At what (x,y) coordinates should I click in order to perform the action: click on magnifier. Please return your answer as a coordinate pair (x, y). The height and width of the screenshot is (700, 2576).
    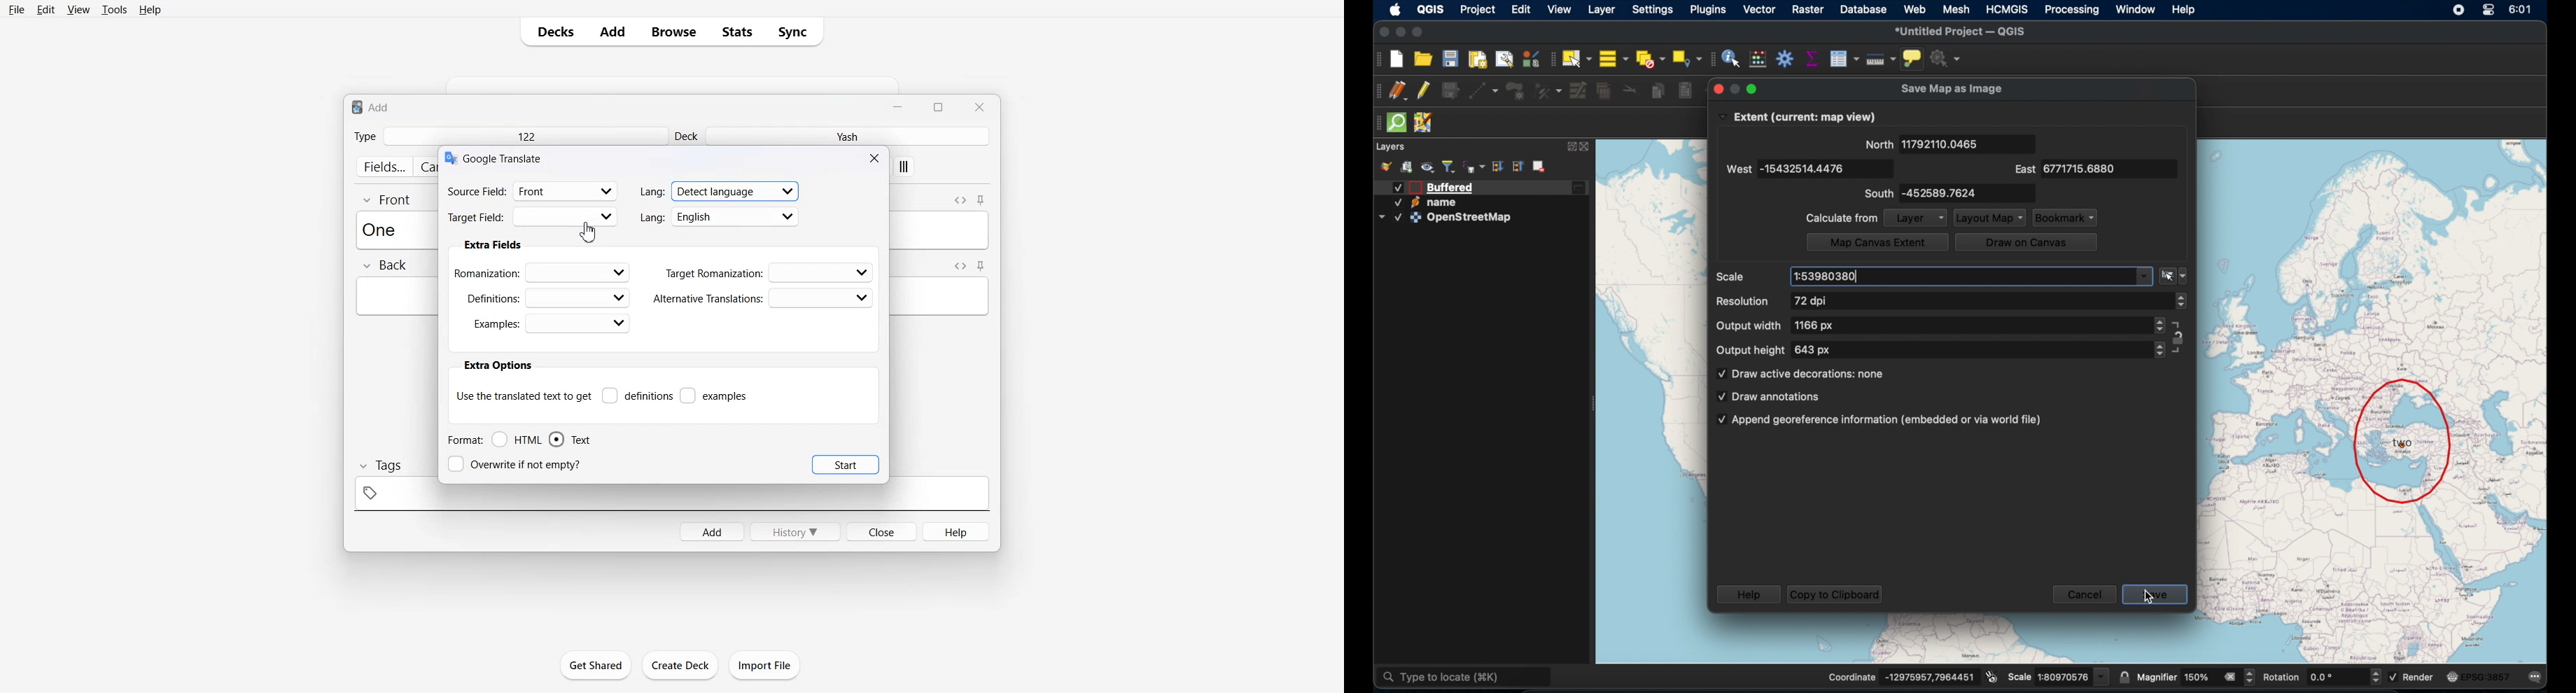
    Looking at the image, I should click on (2158, 677).